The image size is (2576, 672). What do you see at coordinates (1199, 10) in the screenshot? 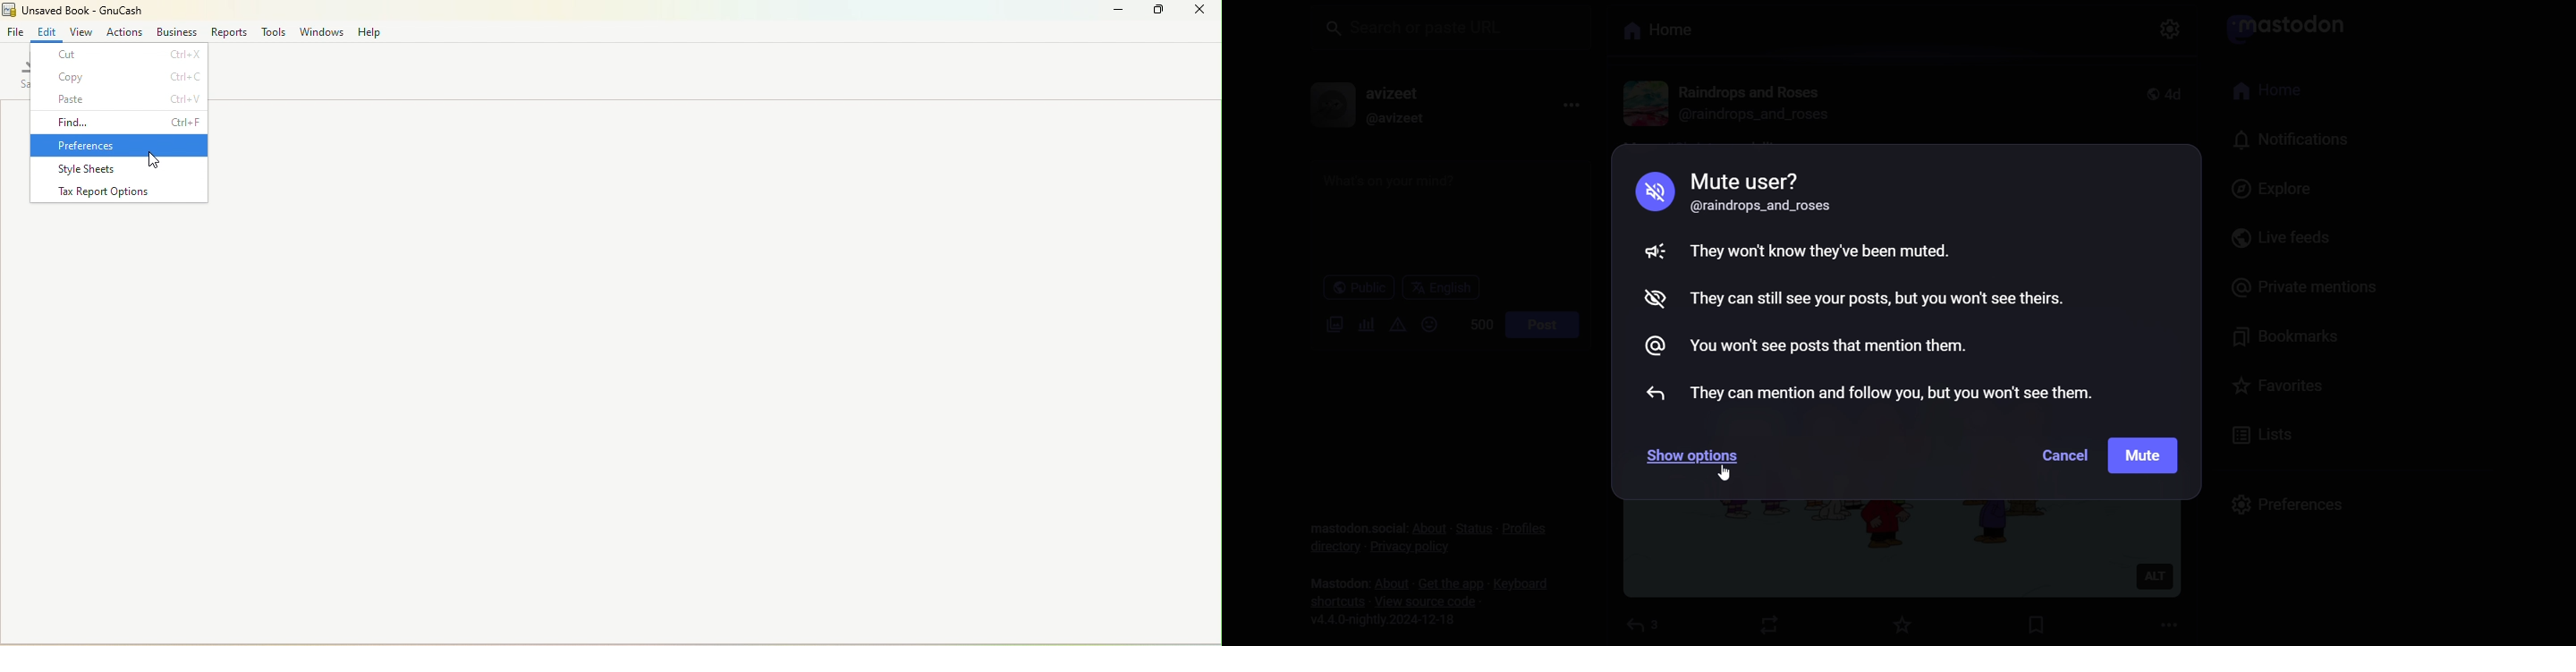
I see `close` at bounding box center [1199, 10].